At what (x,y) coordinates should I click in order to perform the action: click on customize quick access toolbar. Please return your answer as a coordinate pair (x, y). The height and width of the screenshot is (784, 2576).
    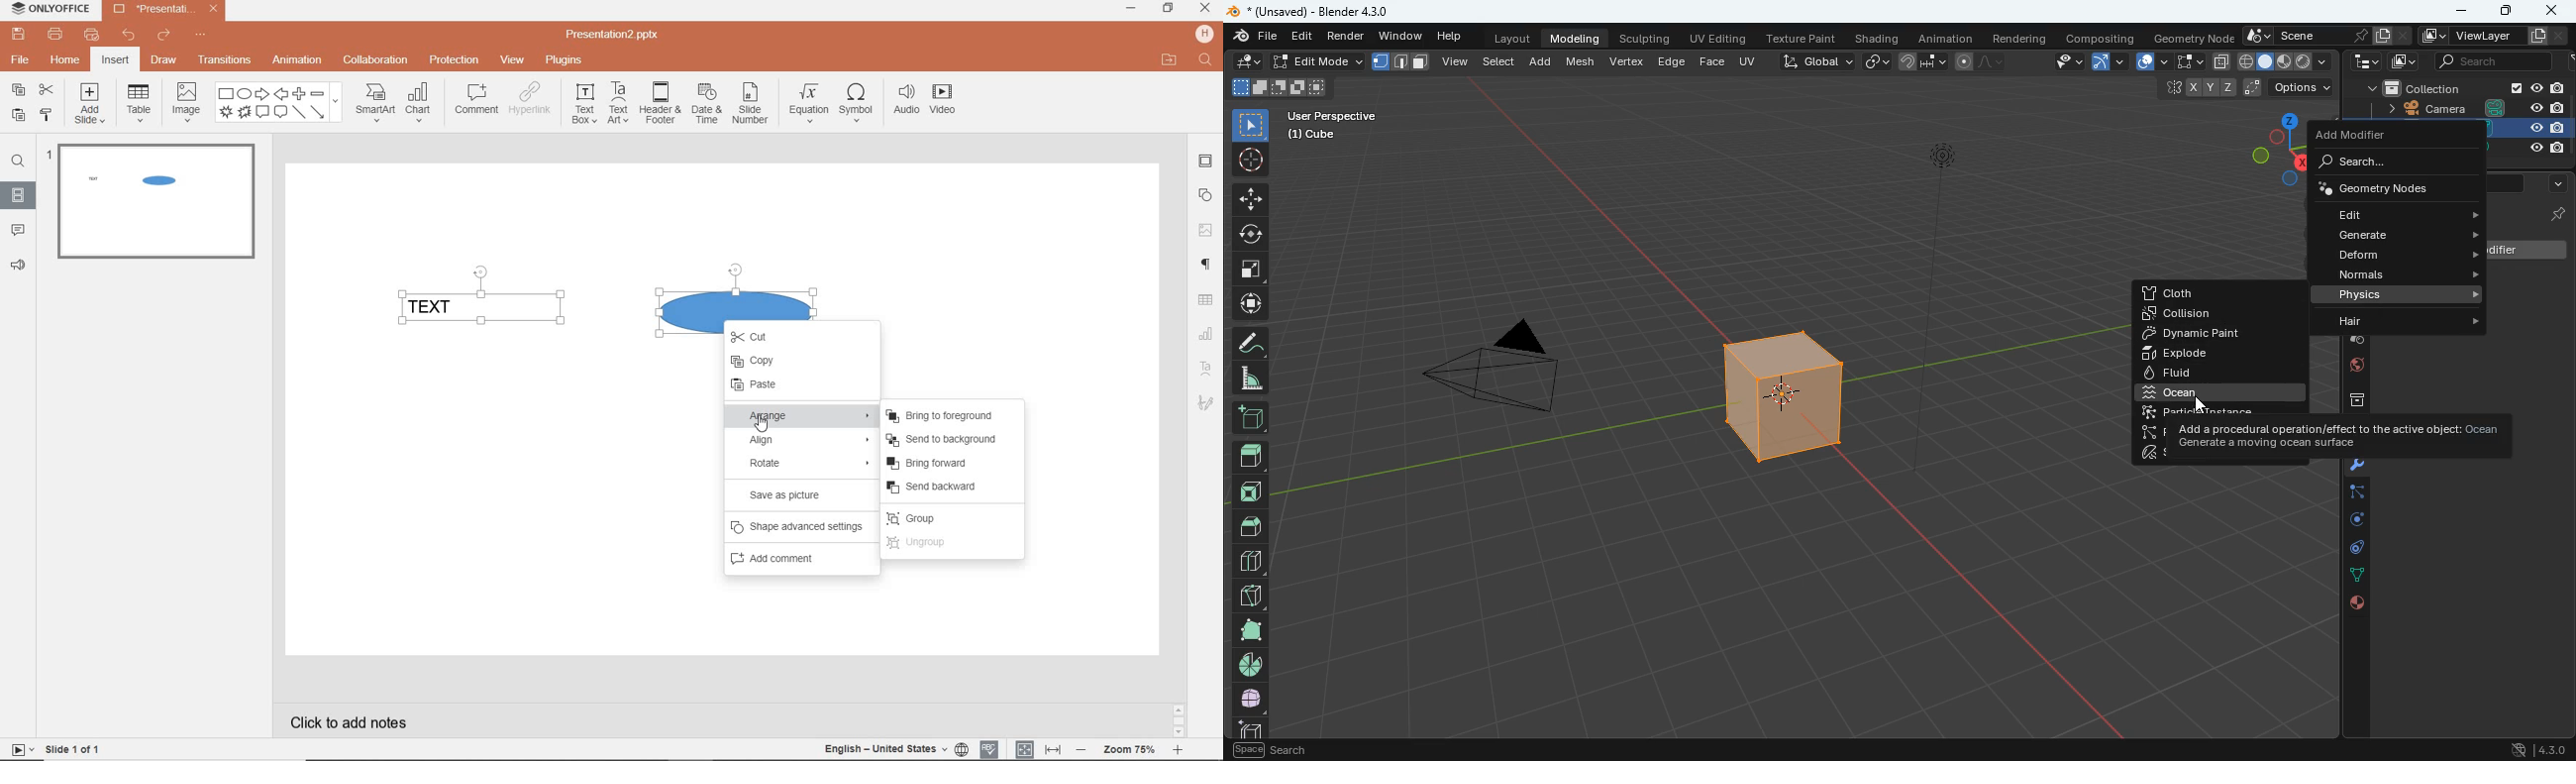
    Looking at the image, I should click on (200, 35).